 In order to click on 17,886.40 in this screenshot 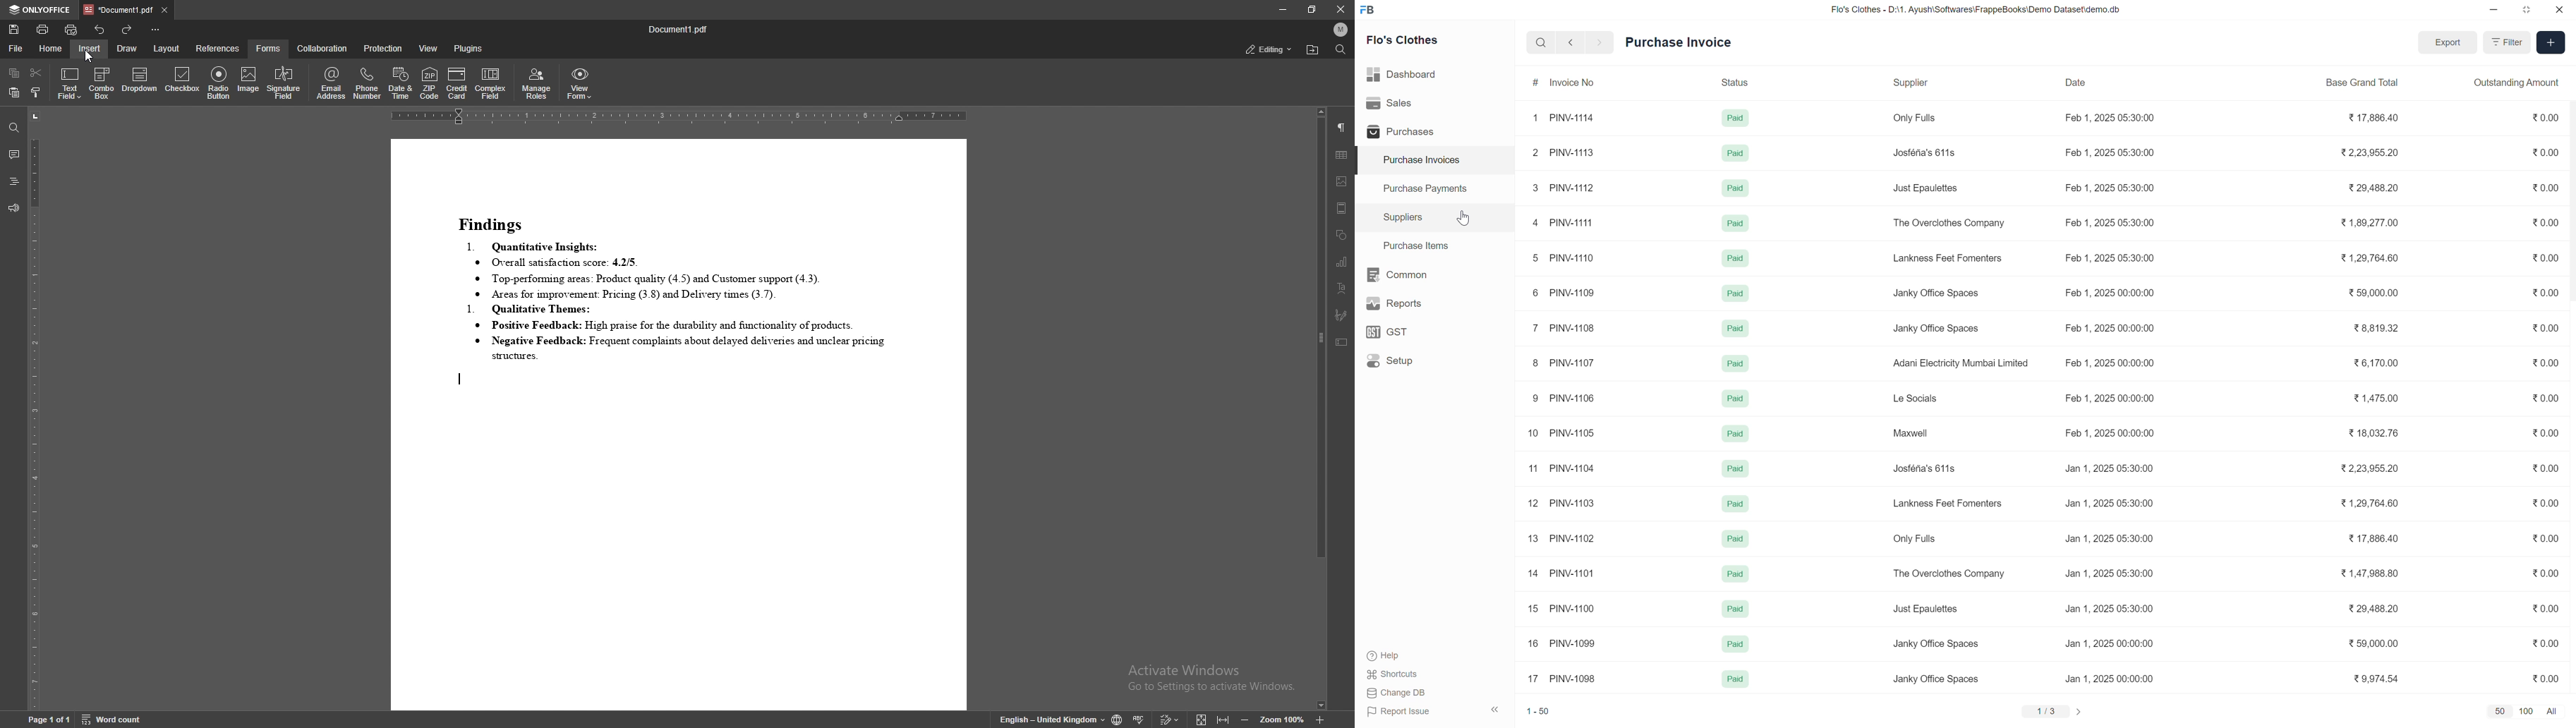, I will do `click(2374, 538)`.